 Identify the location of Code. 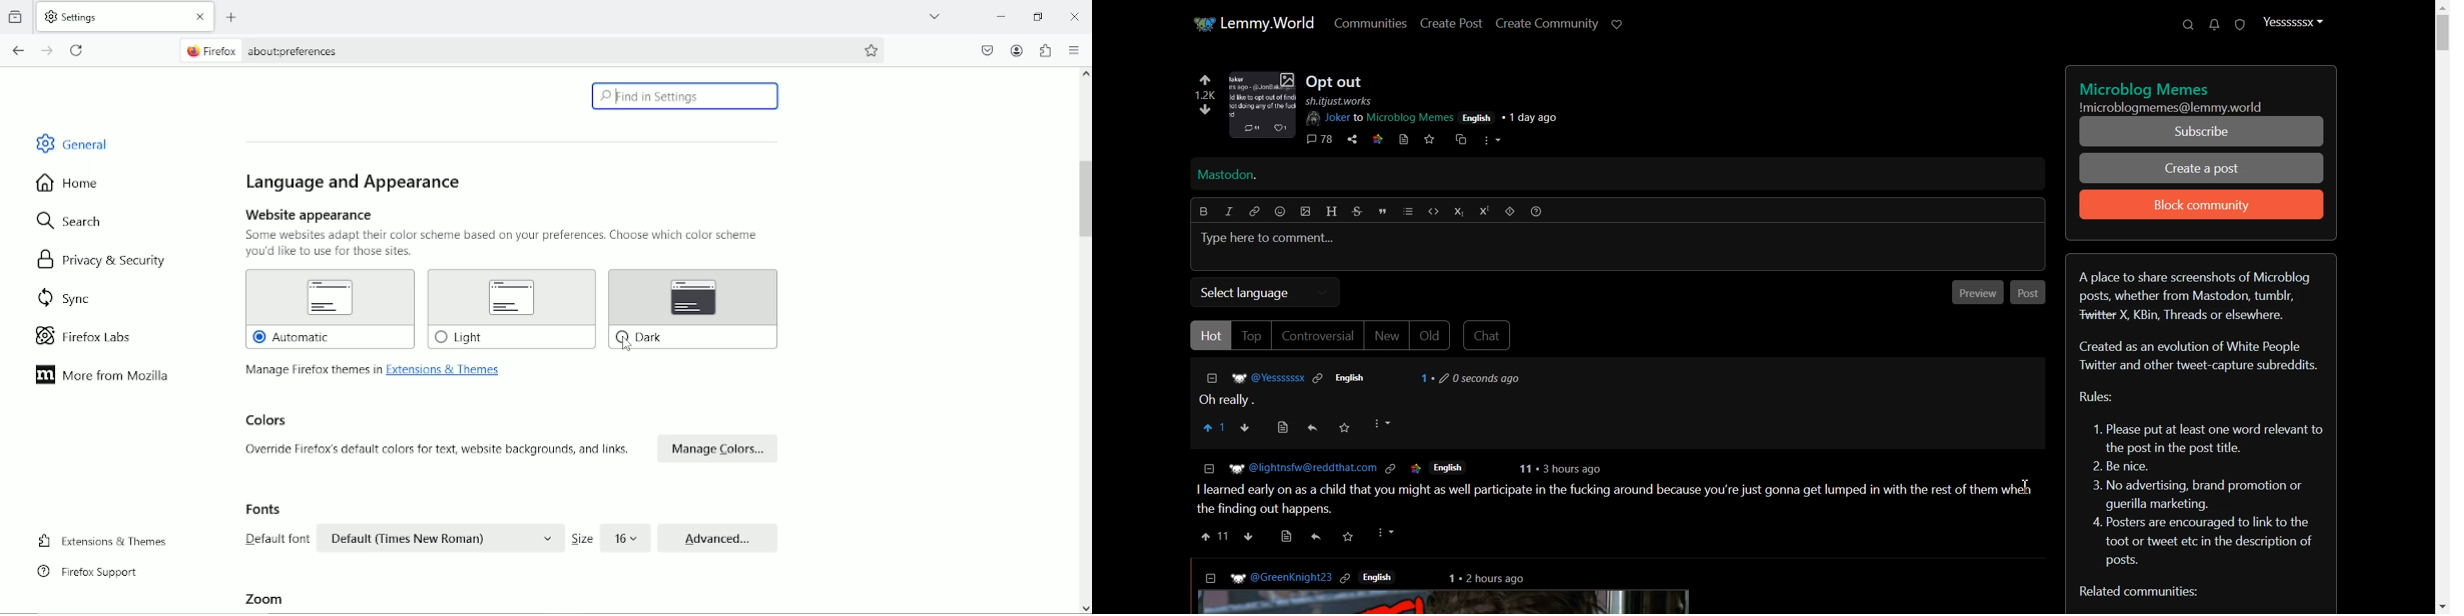
(1432, 212).